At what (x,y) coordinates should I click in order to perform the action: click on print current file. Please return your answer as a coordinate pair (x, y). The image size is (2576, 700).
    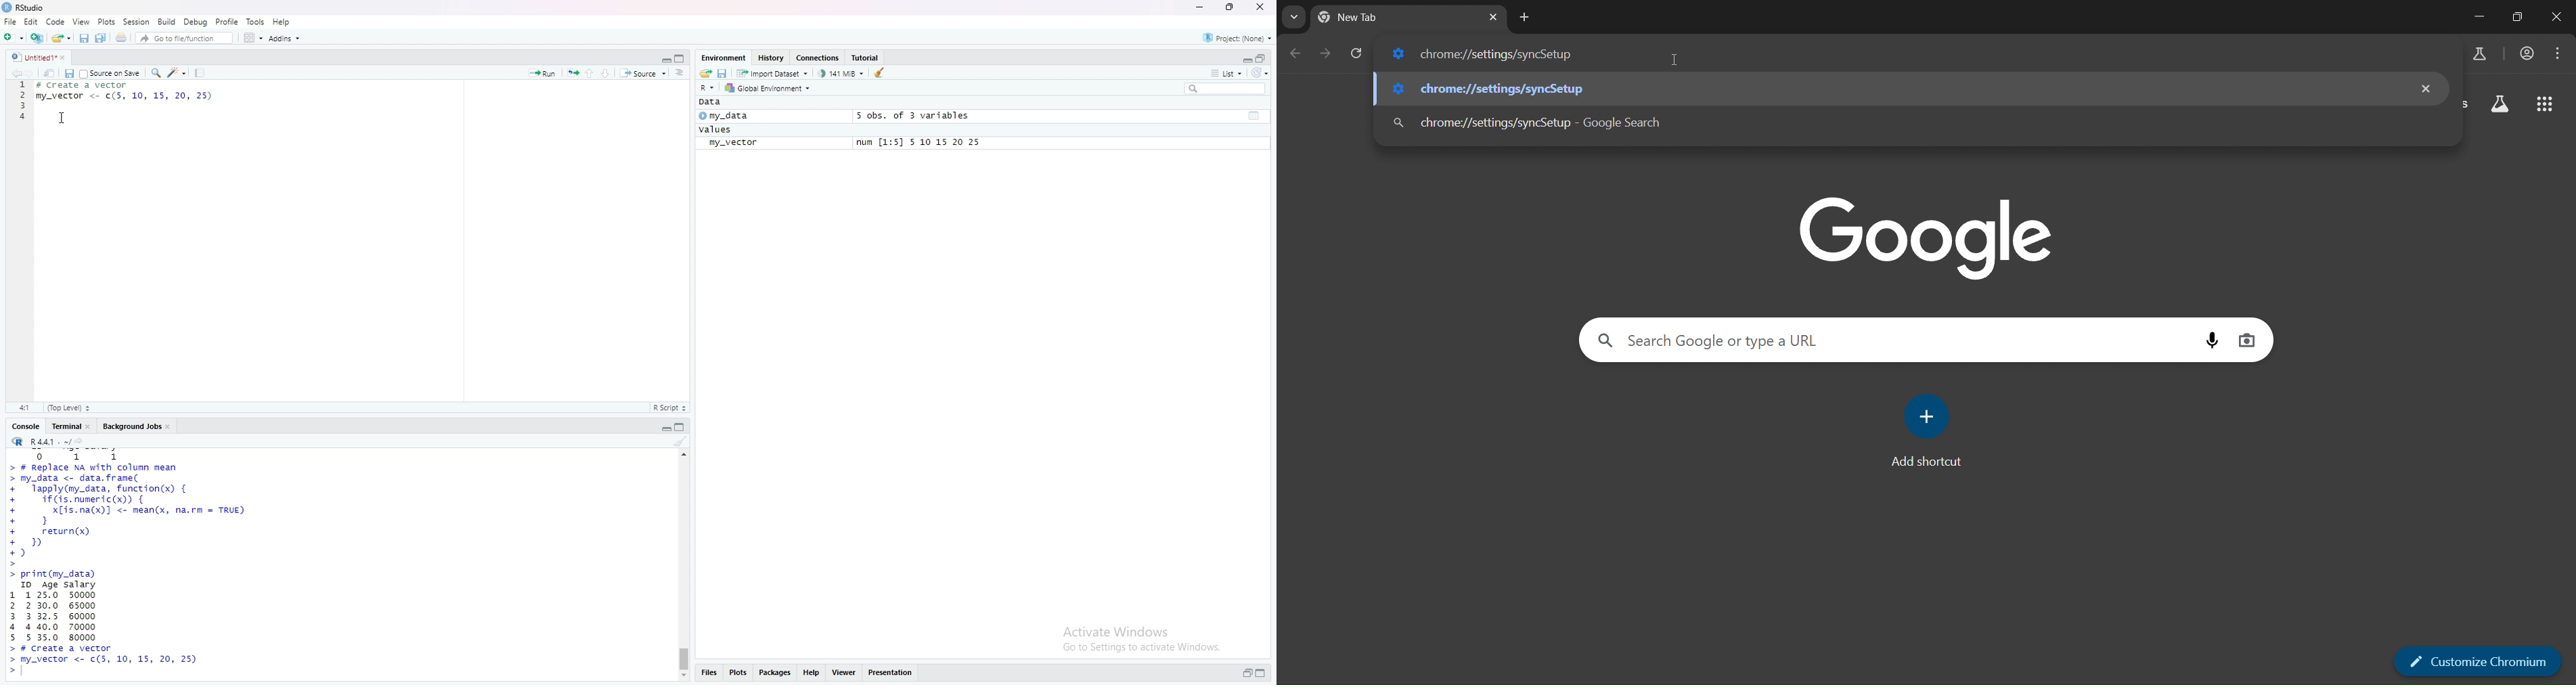
    Looking at the image, I should click on (122, 39).